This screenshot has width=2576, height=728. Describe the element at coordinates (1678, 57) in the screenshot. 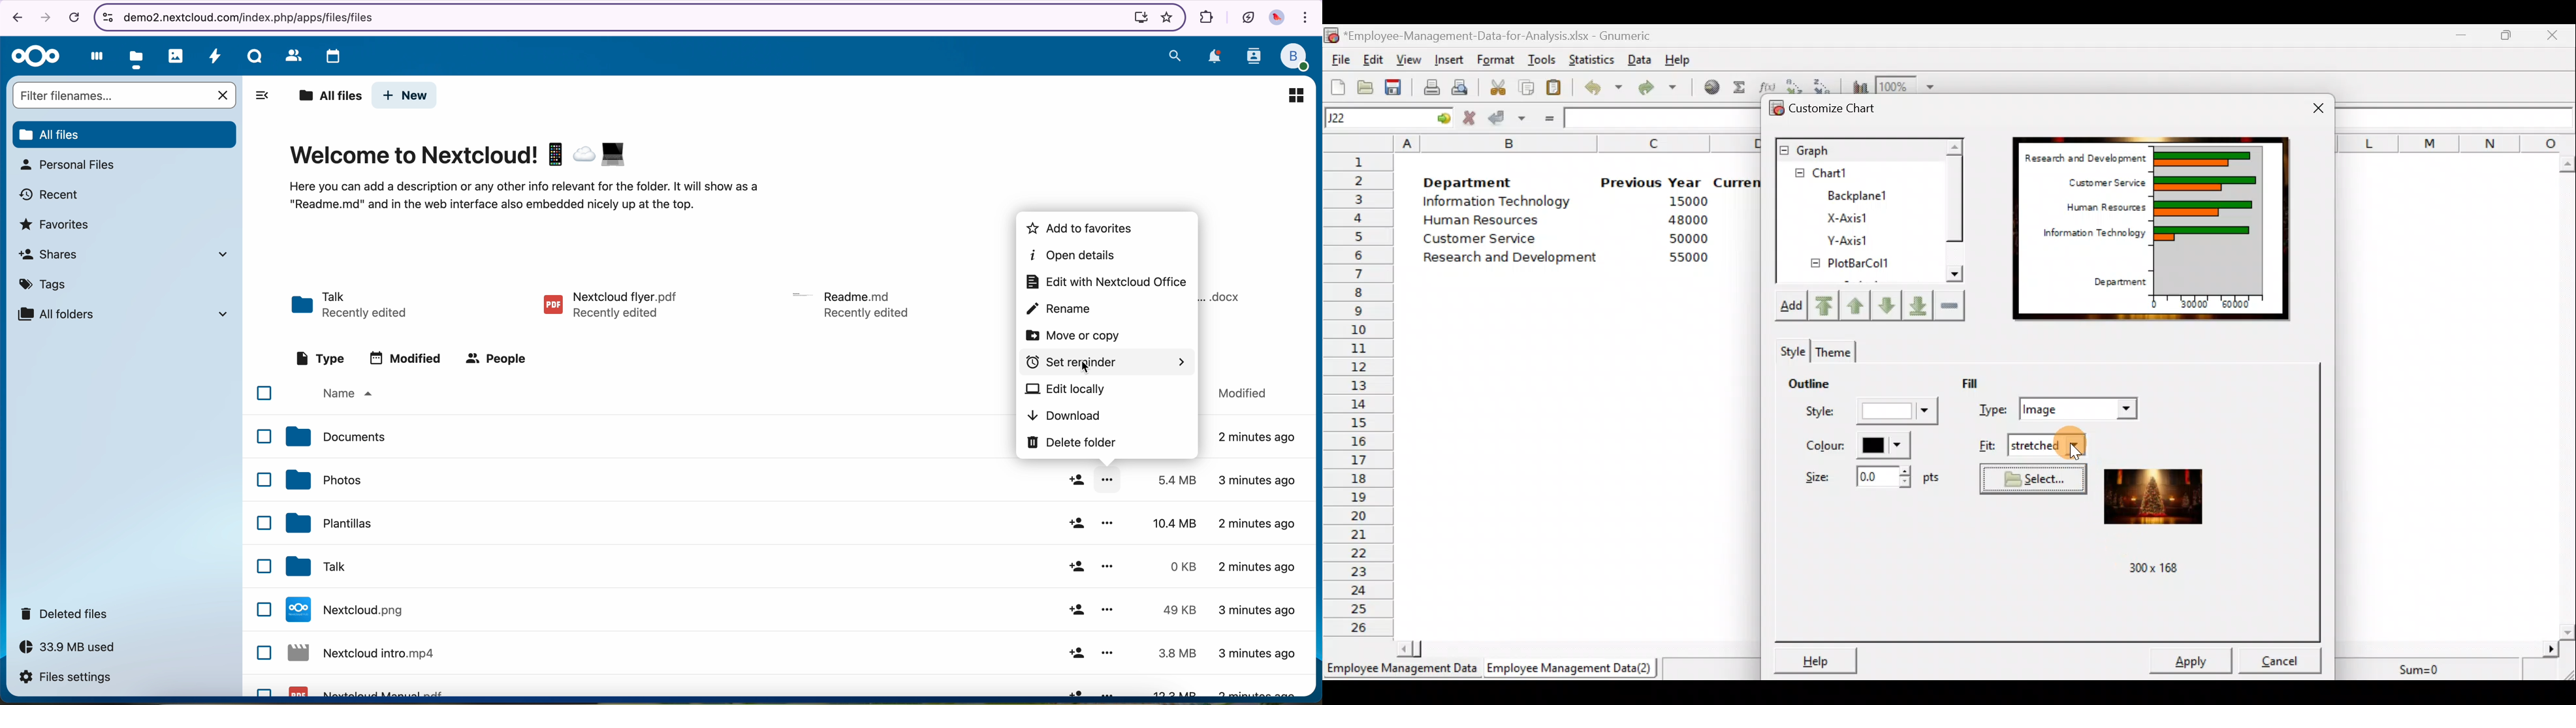

I see `Help` at that location.